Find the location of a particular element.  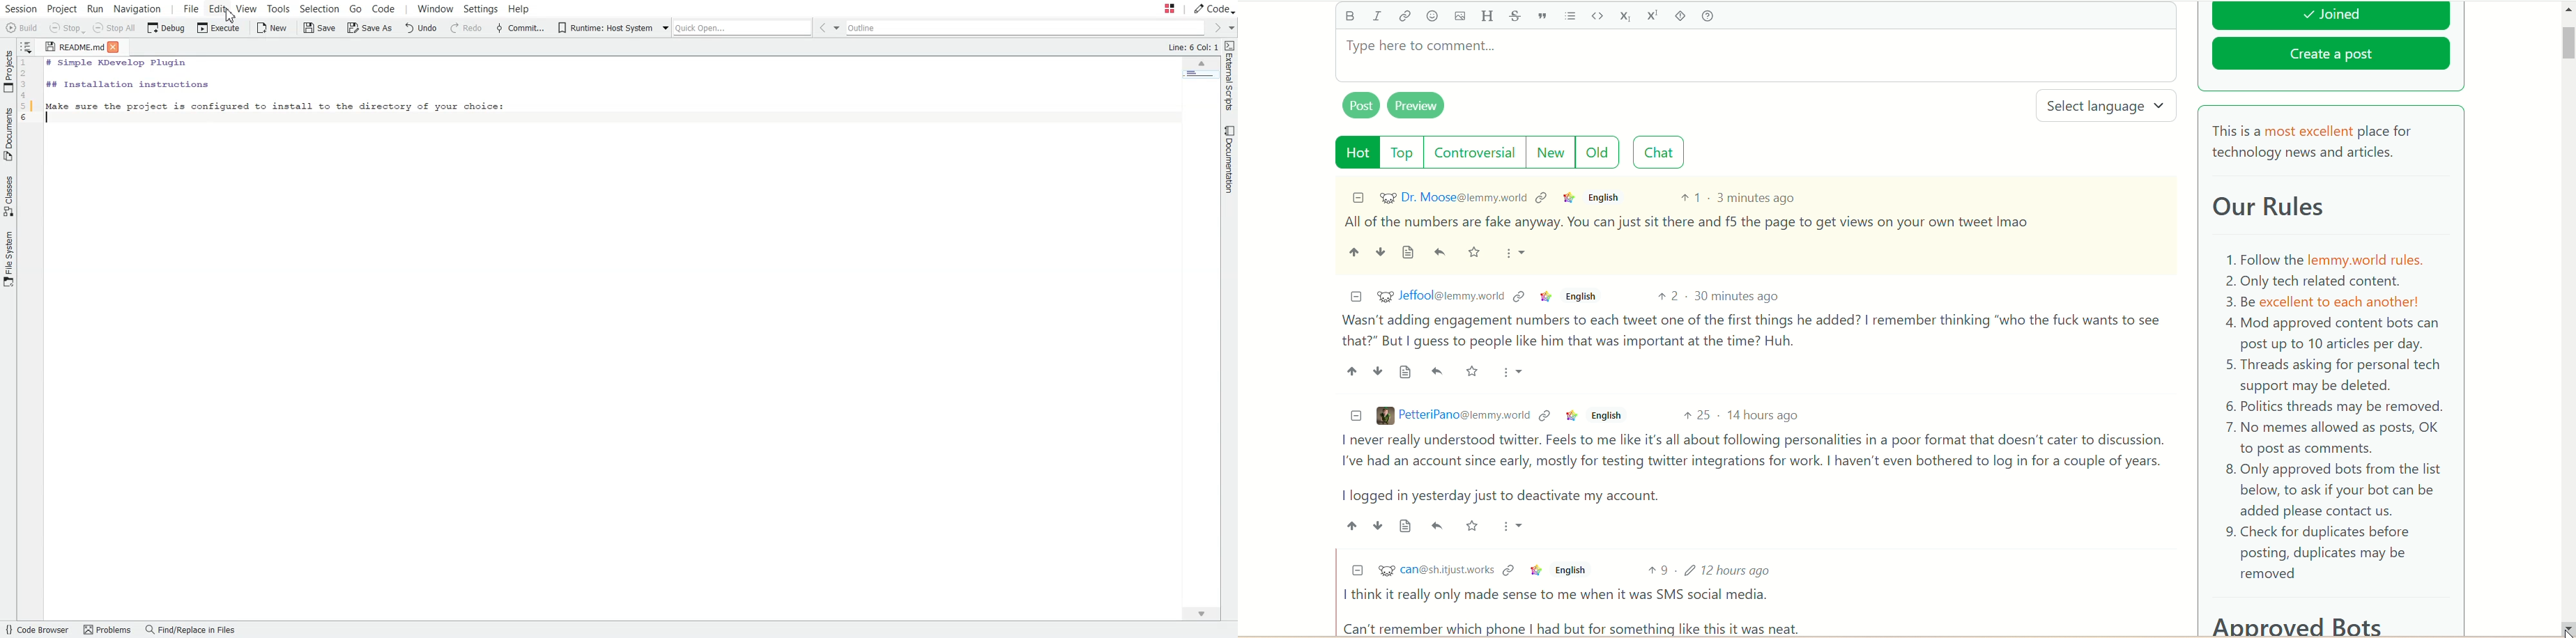

Stash is located at coordinates (1157, 9).